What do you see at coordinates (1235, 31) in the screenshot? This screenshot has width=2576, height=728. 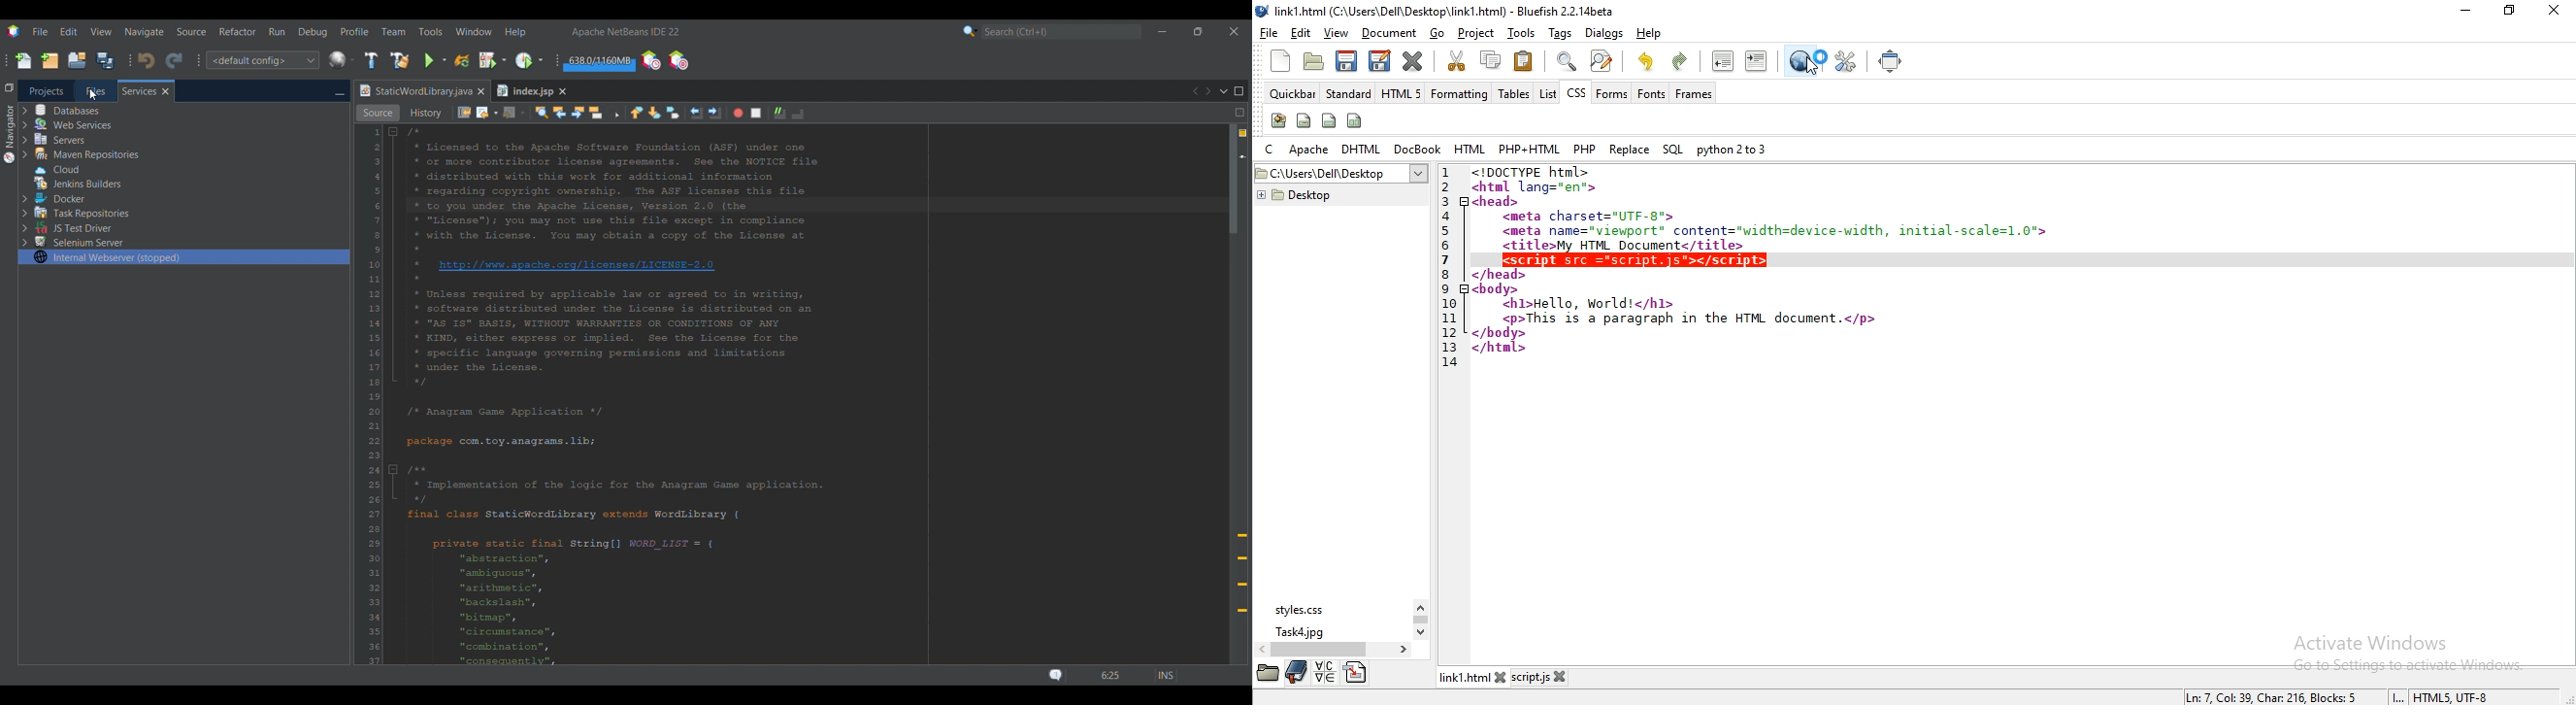 I see `Close interface` at bounding box center [1235, 31].